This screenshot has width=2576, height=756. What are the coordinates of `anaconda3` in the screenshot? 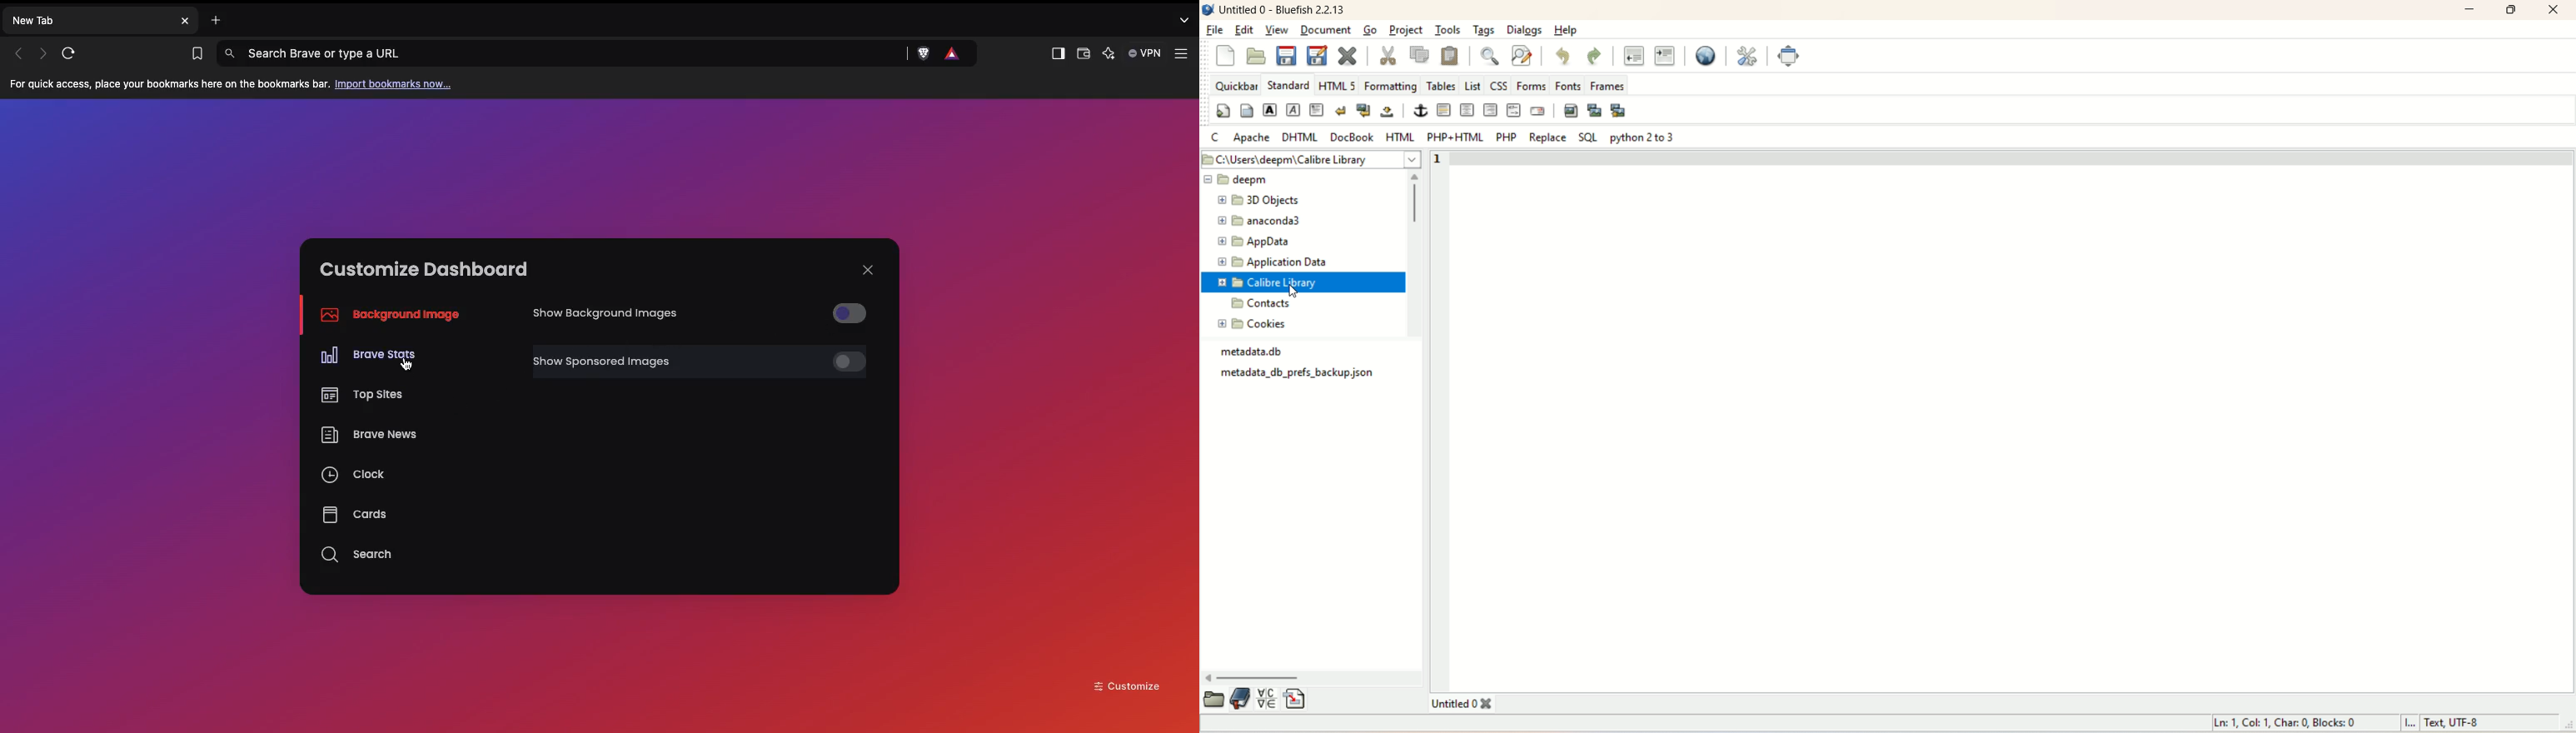 It's located at (1258, 220).